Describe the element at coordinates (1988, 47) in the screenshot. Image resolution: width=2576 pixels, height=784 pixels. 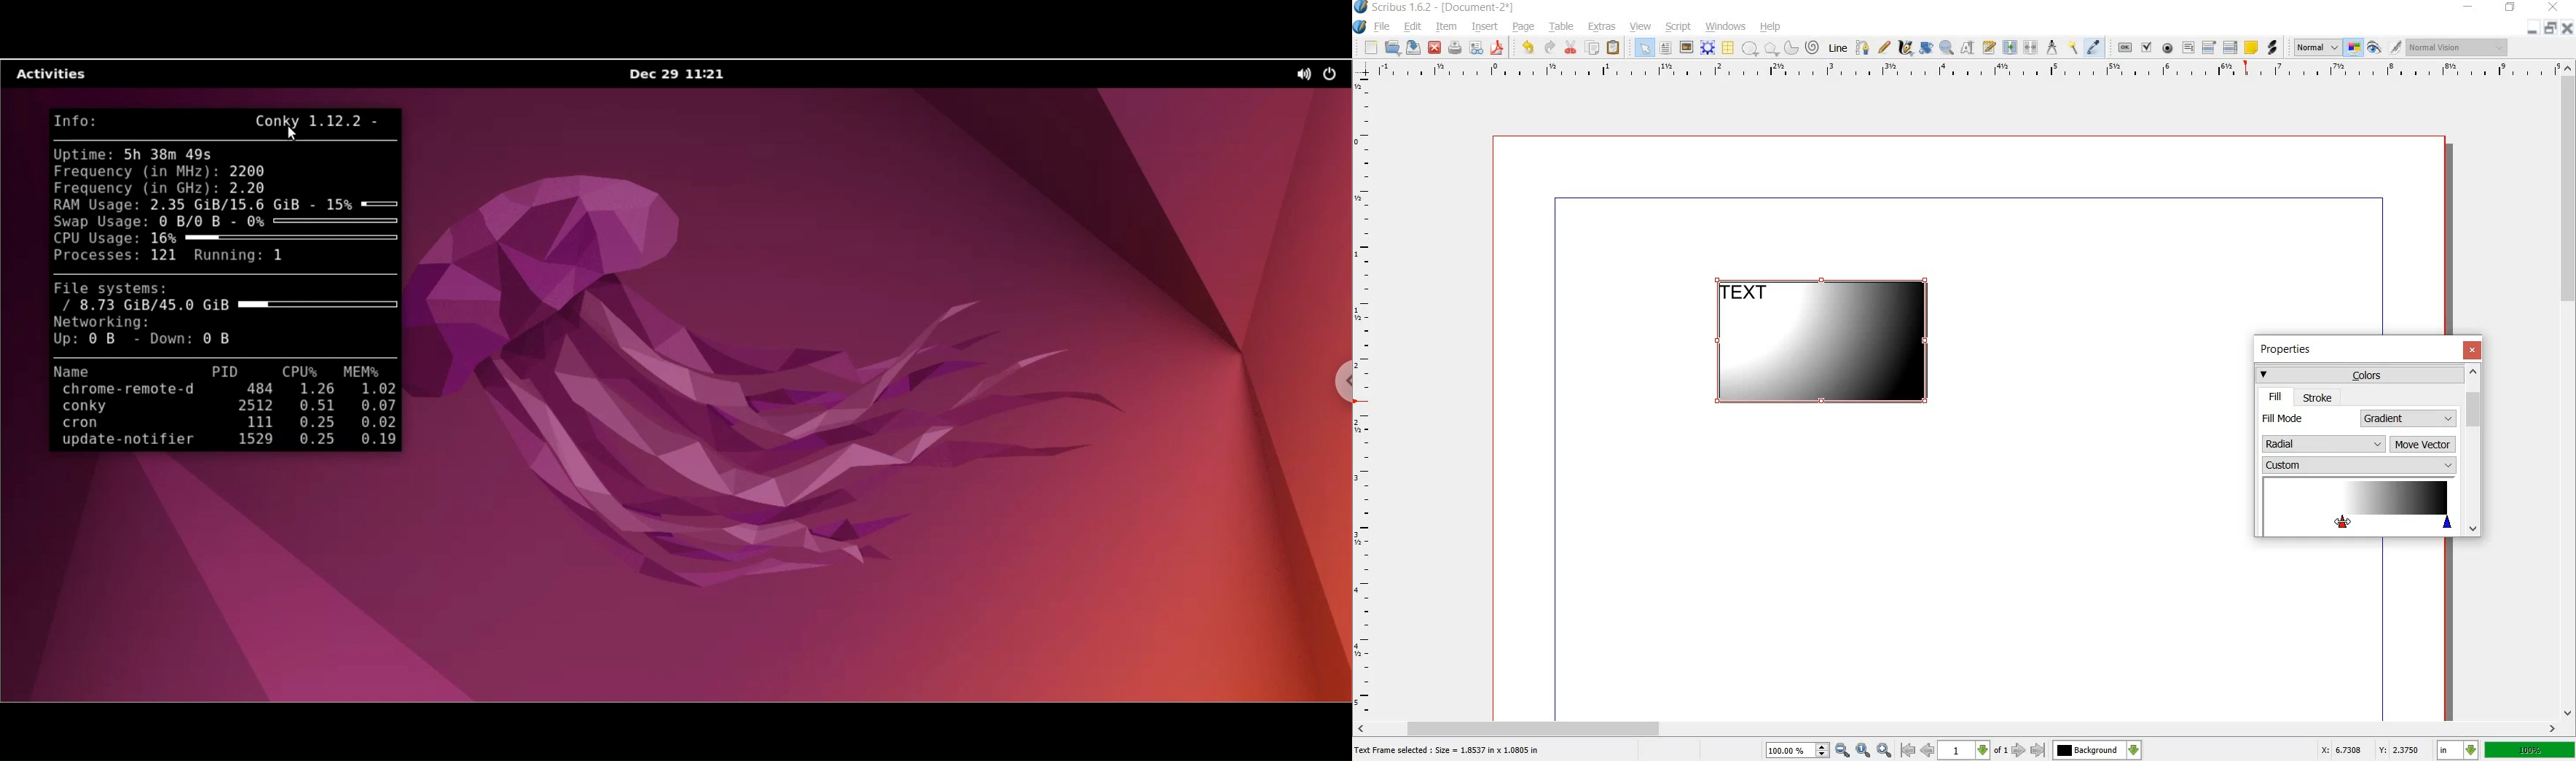
I see `edit text with story editor` at that location.